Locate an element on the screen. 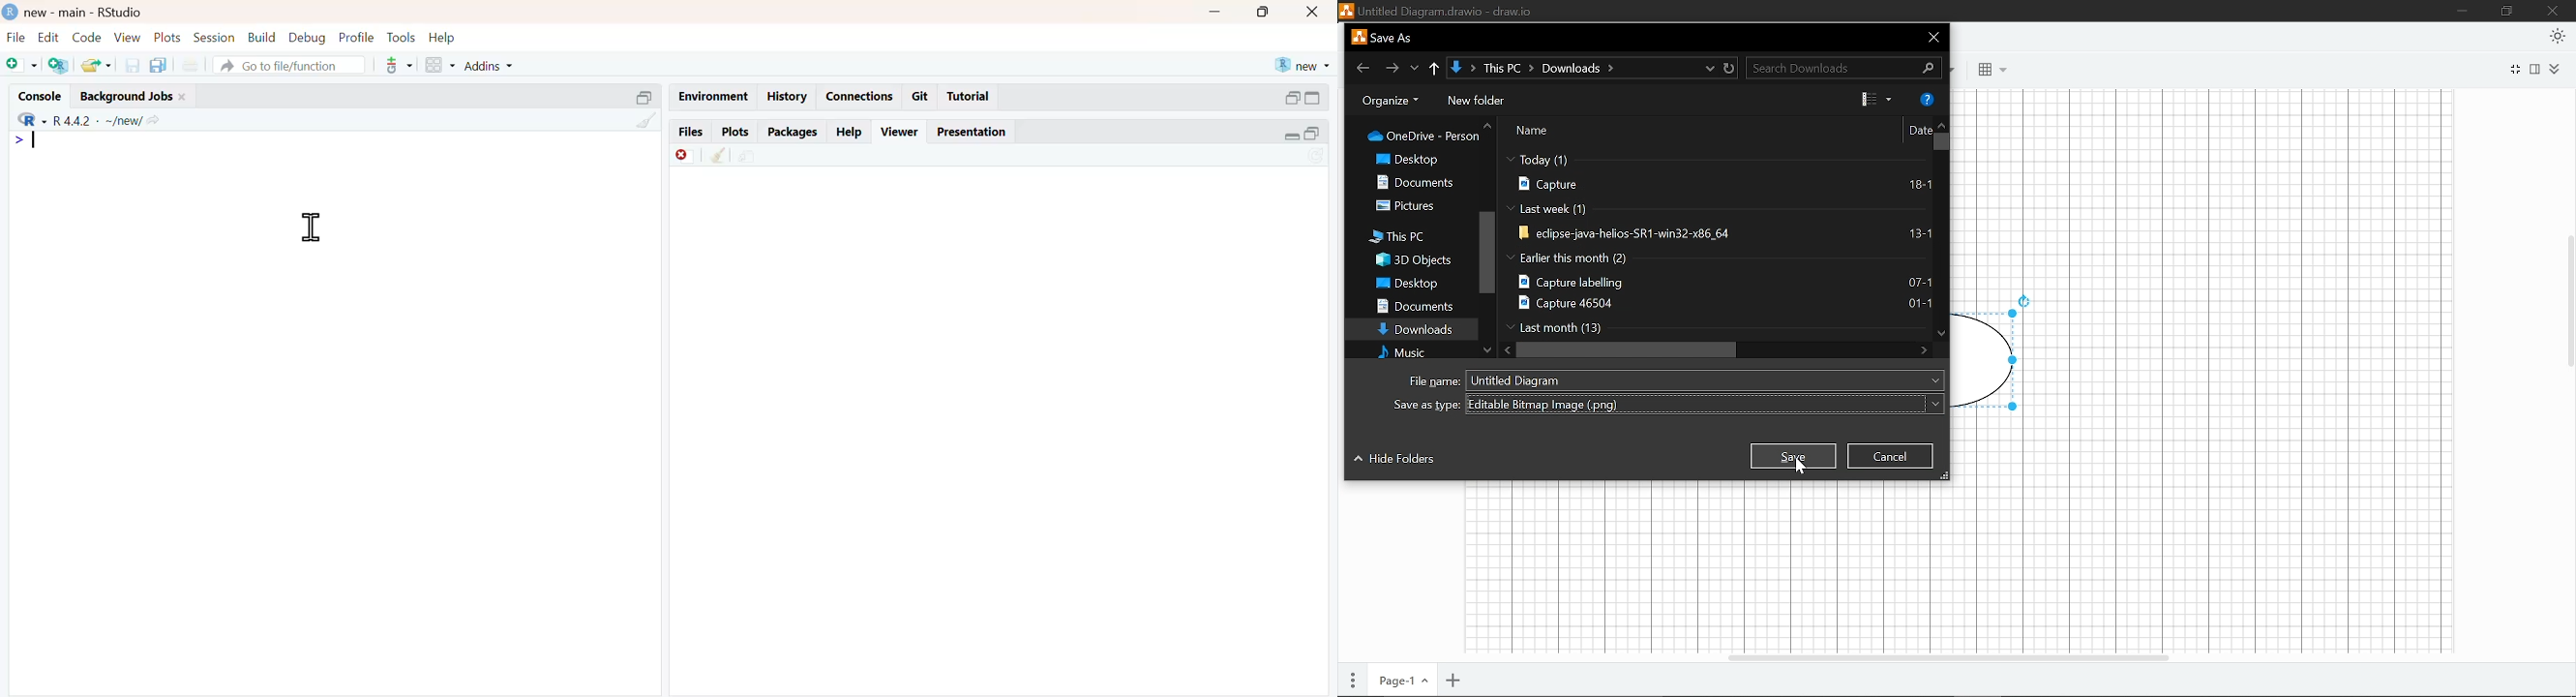 Image resolution: width=2576 pixels, height=700 pixels. Music is located at coordinates (1416, 353).